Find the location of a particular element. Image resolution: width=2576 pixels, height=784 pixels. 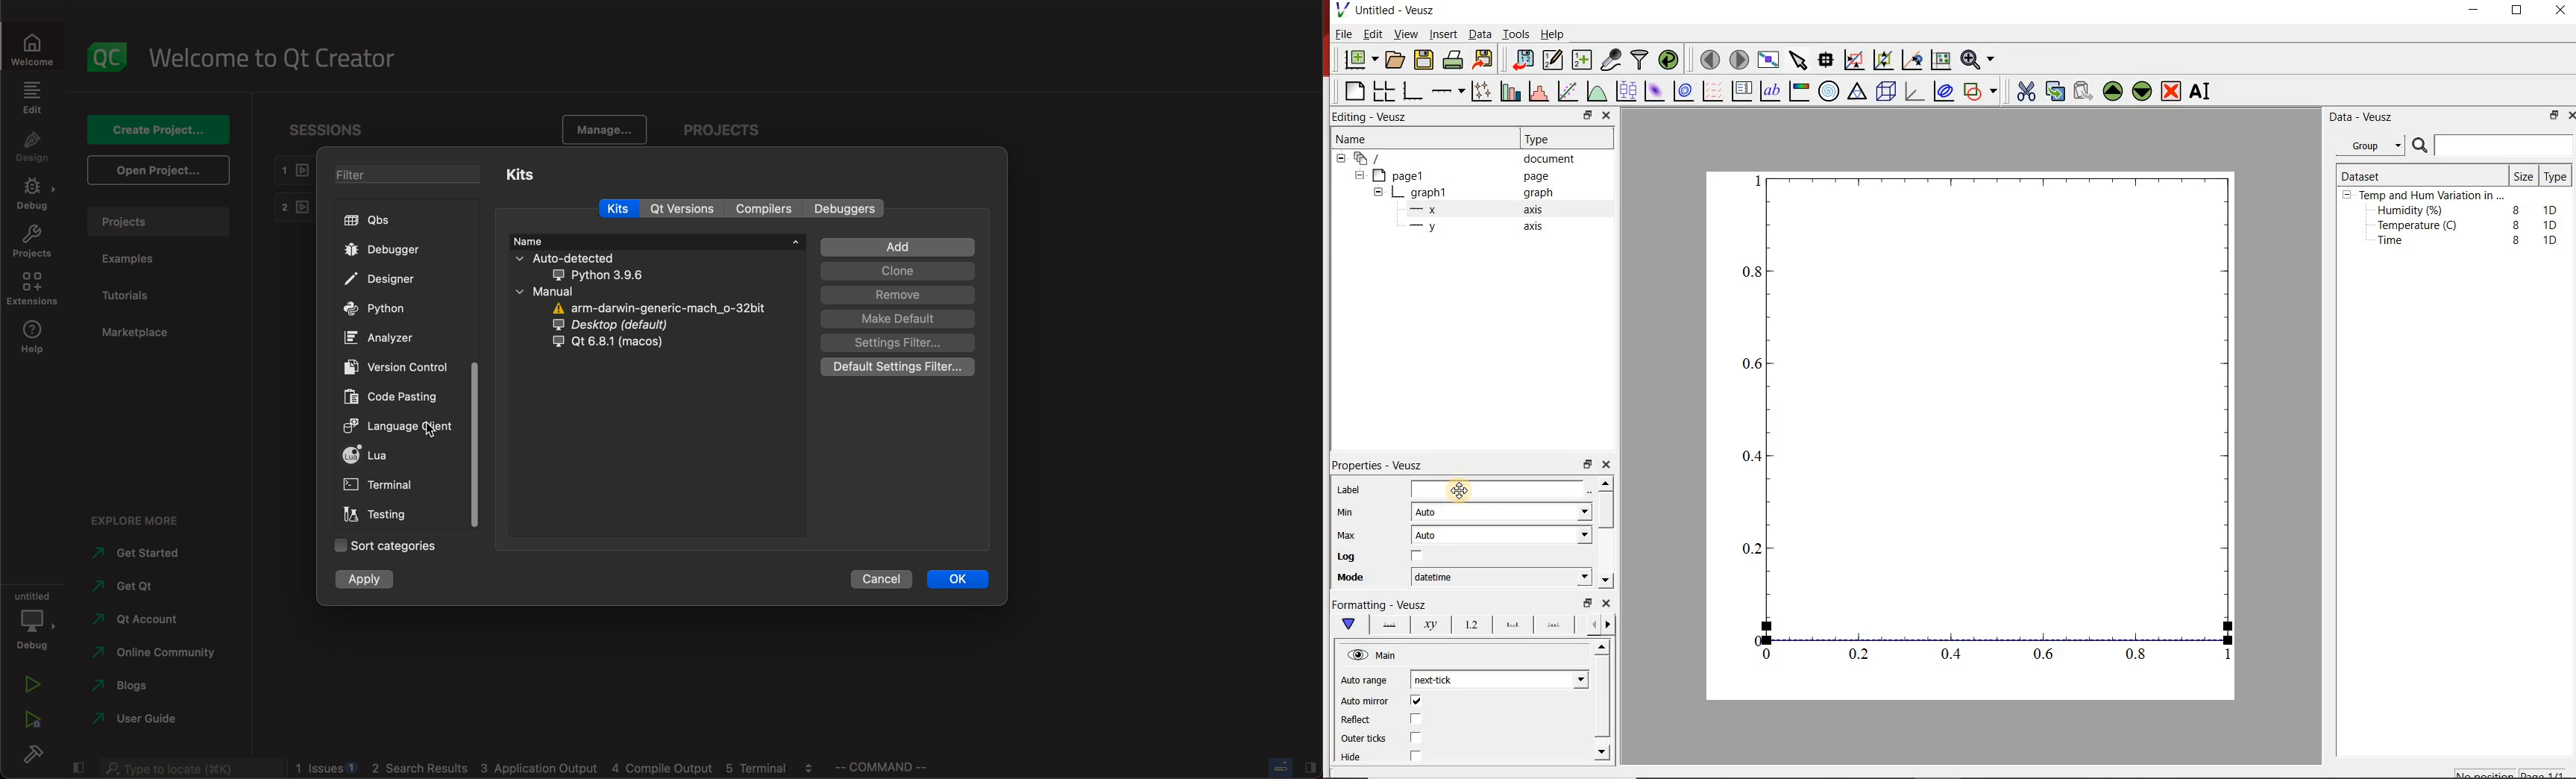

Name is located at coordinates (1365, 140).